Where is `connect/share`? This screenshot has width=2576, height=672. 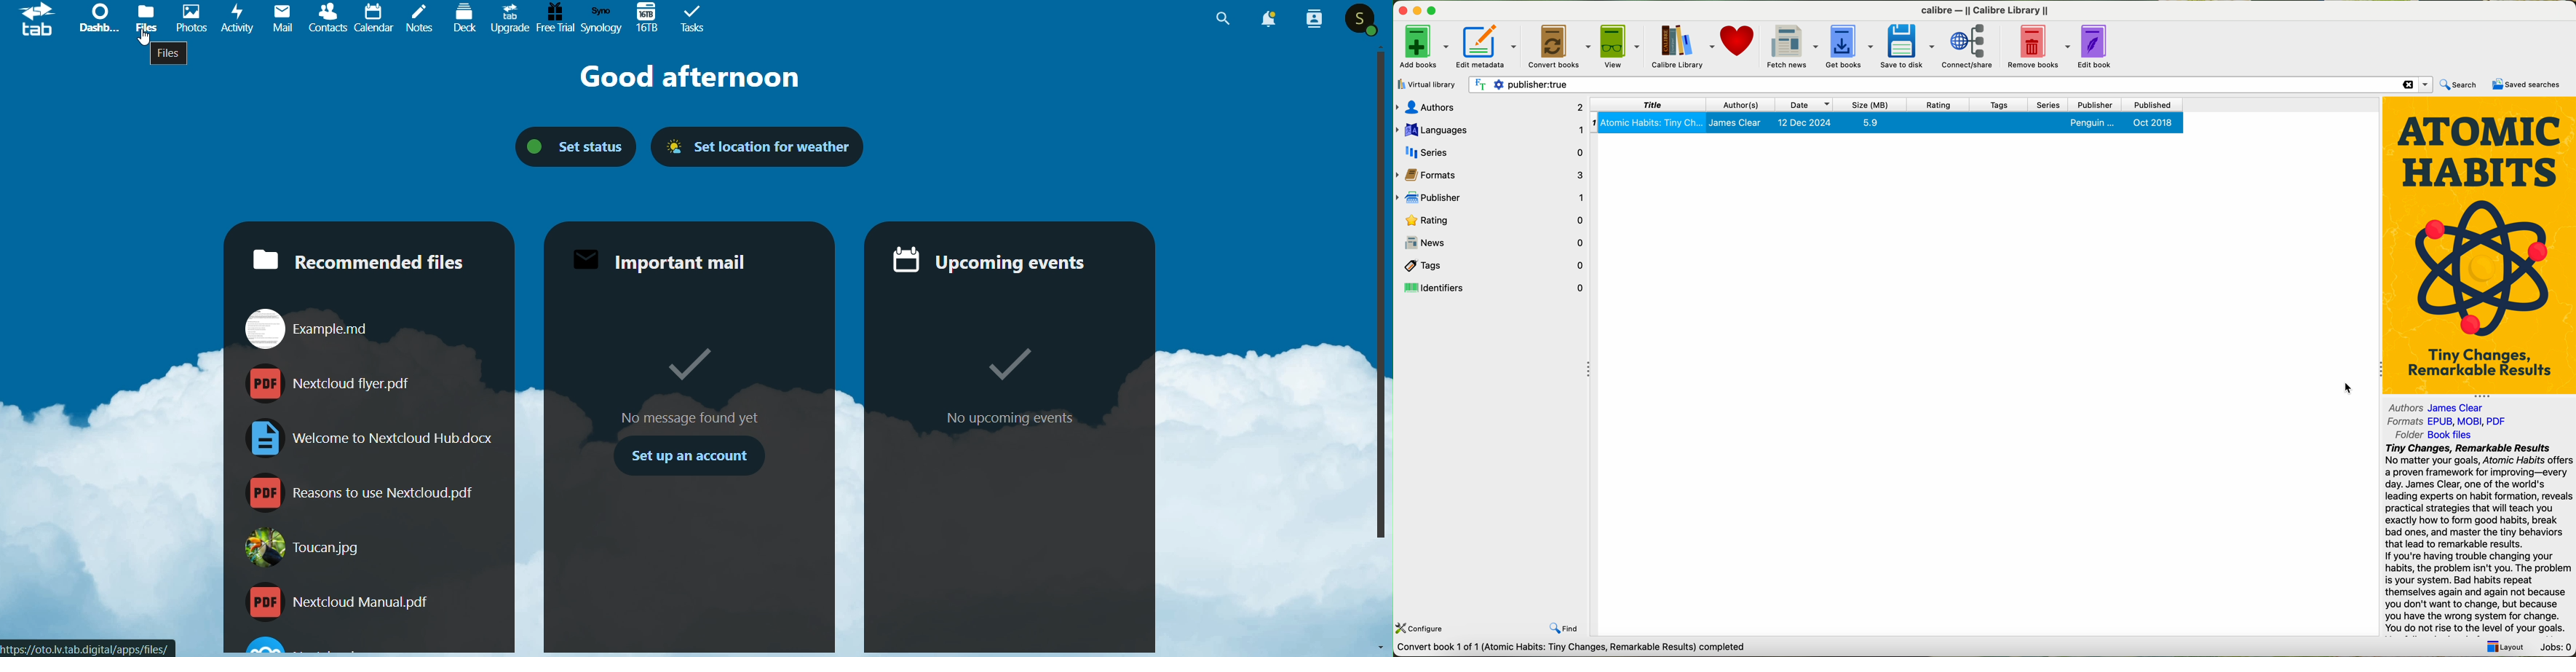 connect/share is located at coordinates (1971, 45).